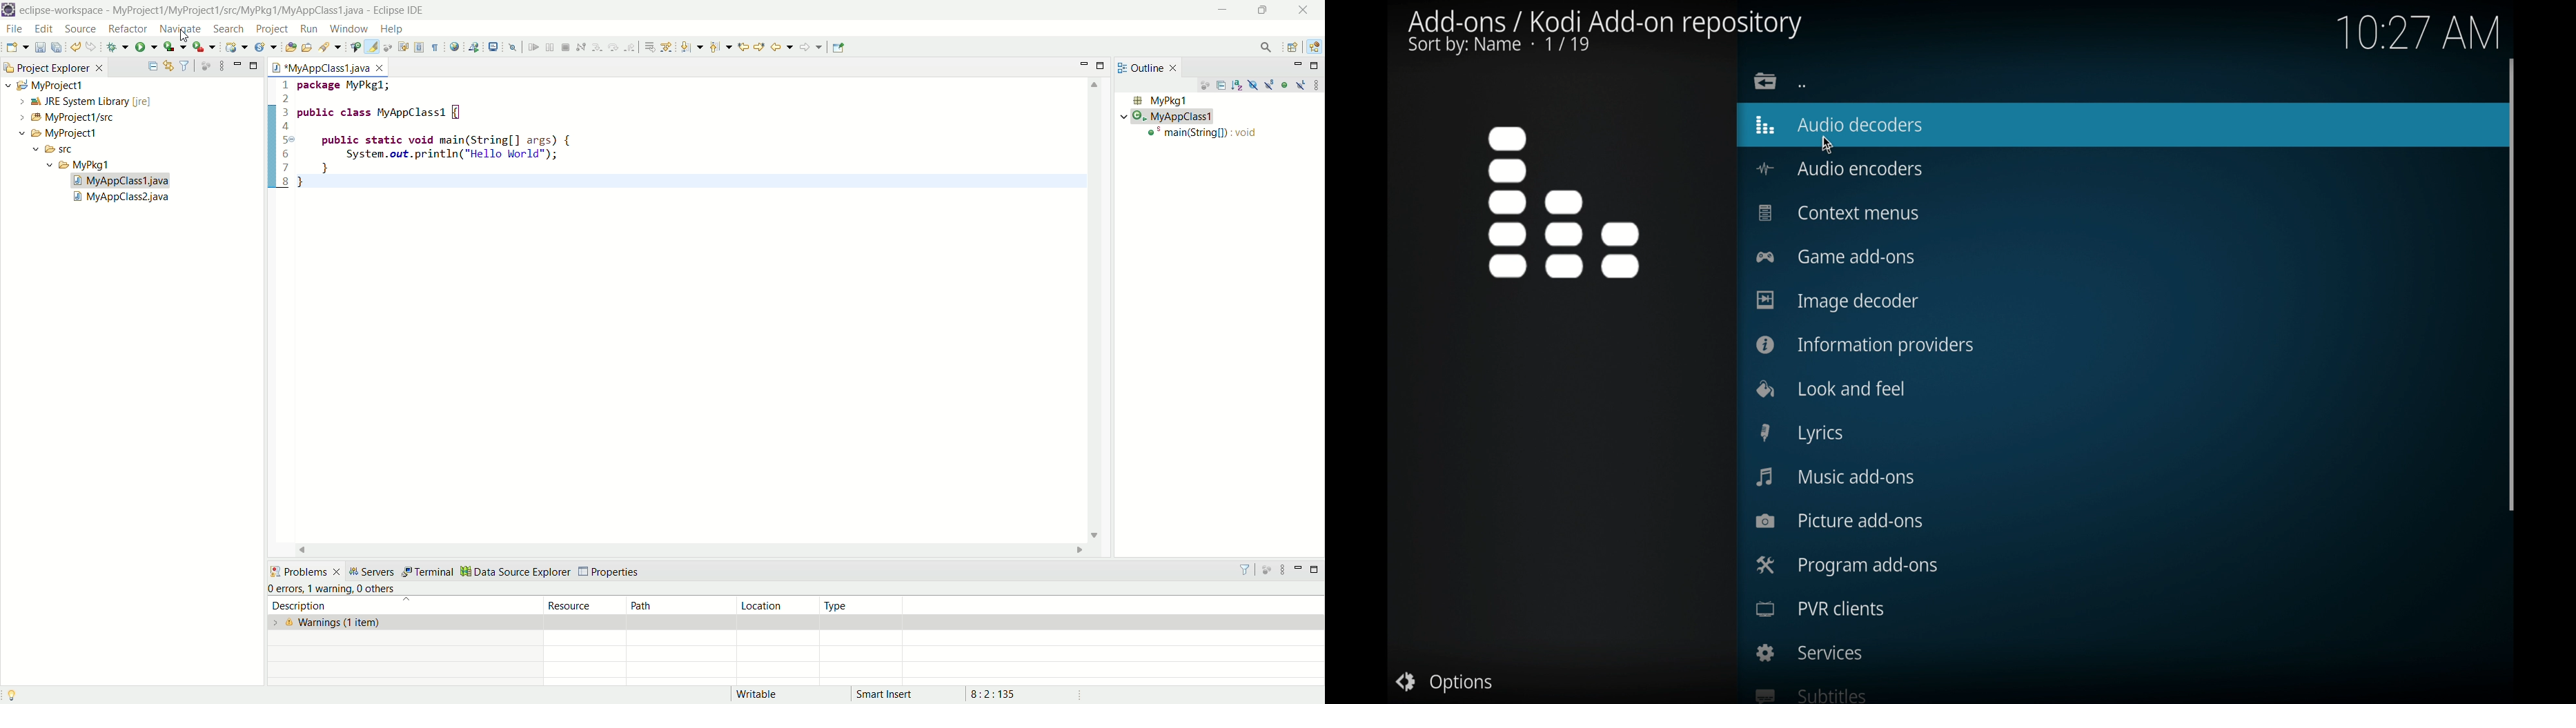 The height and width of the screenshot is (728, 2576). What do you see at coordinates (61, 117) in the screenshot?
I see `project1/src` at bounding box center [61, 117].